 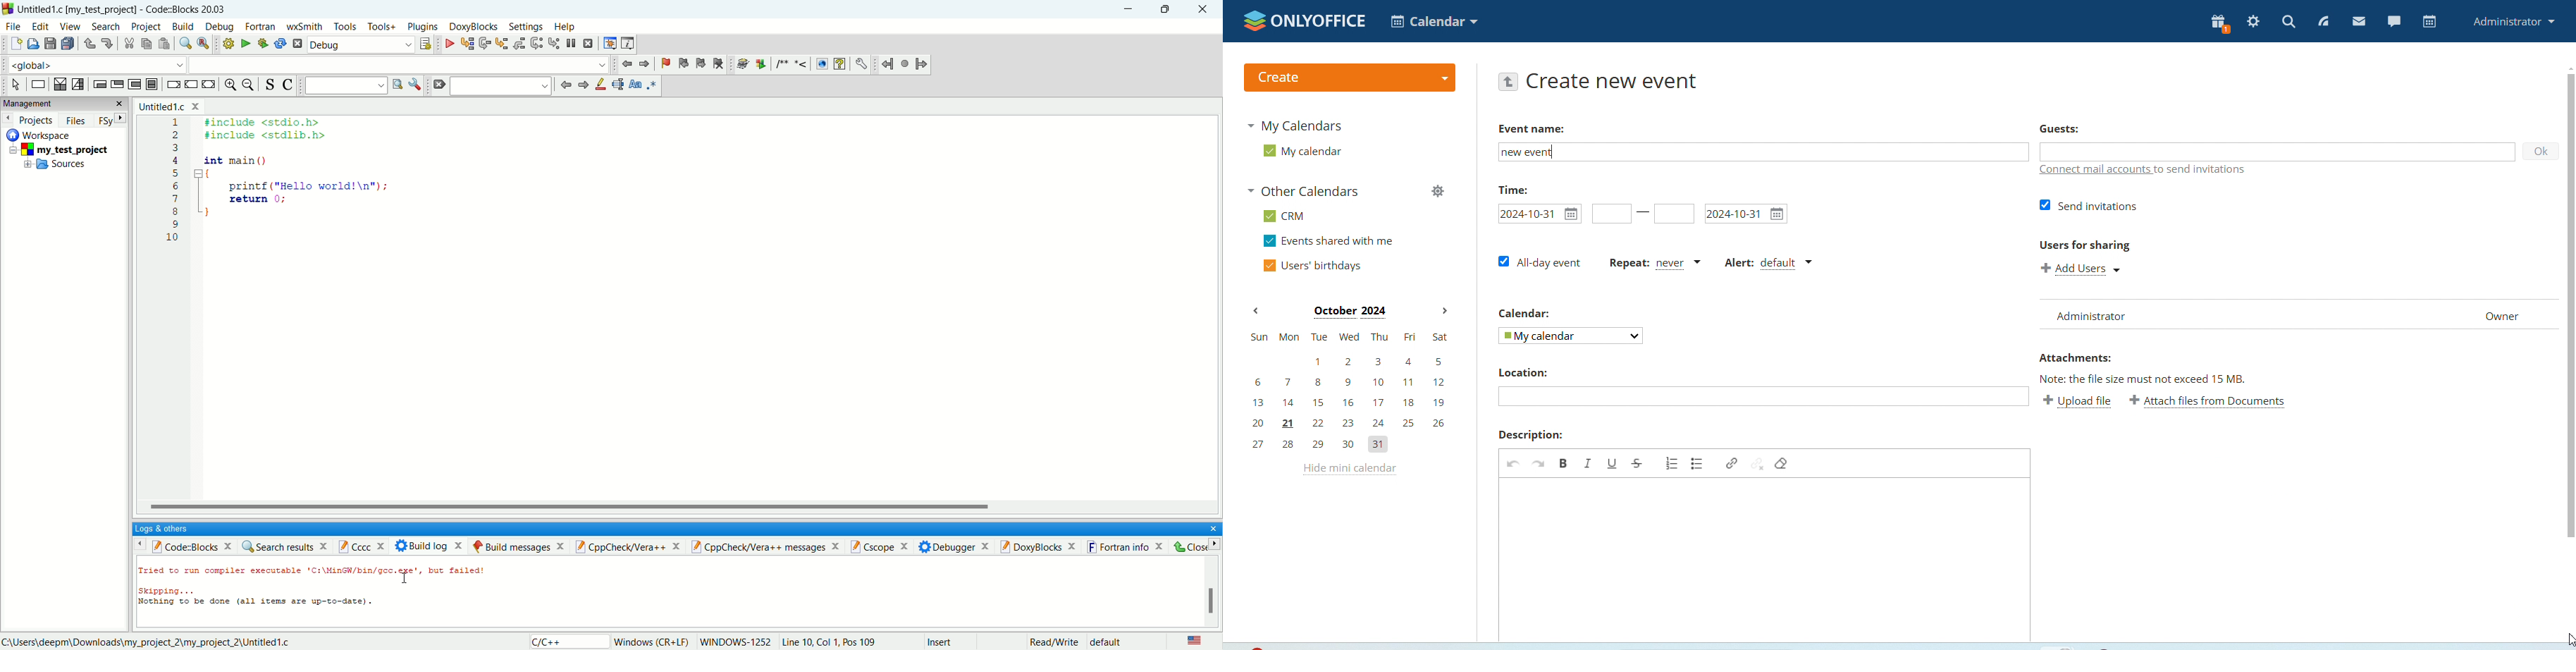 What do you see at coordinates (397, 85) in the screenshot?
I see `run search` at bounding box center [397, 85].